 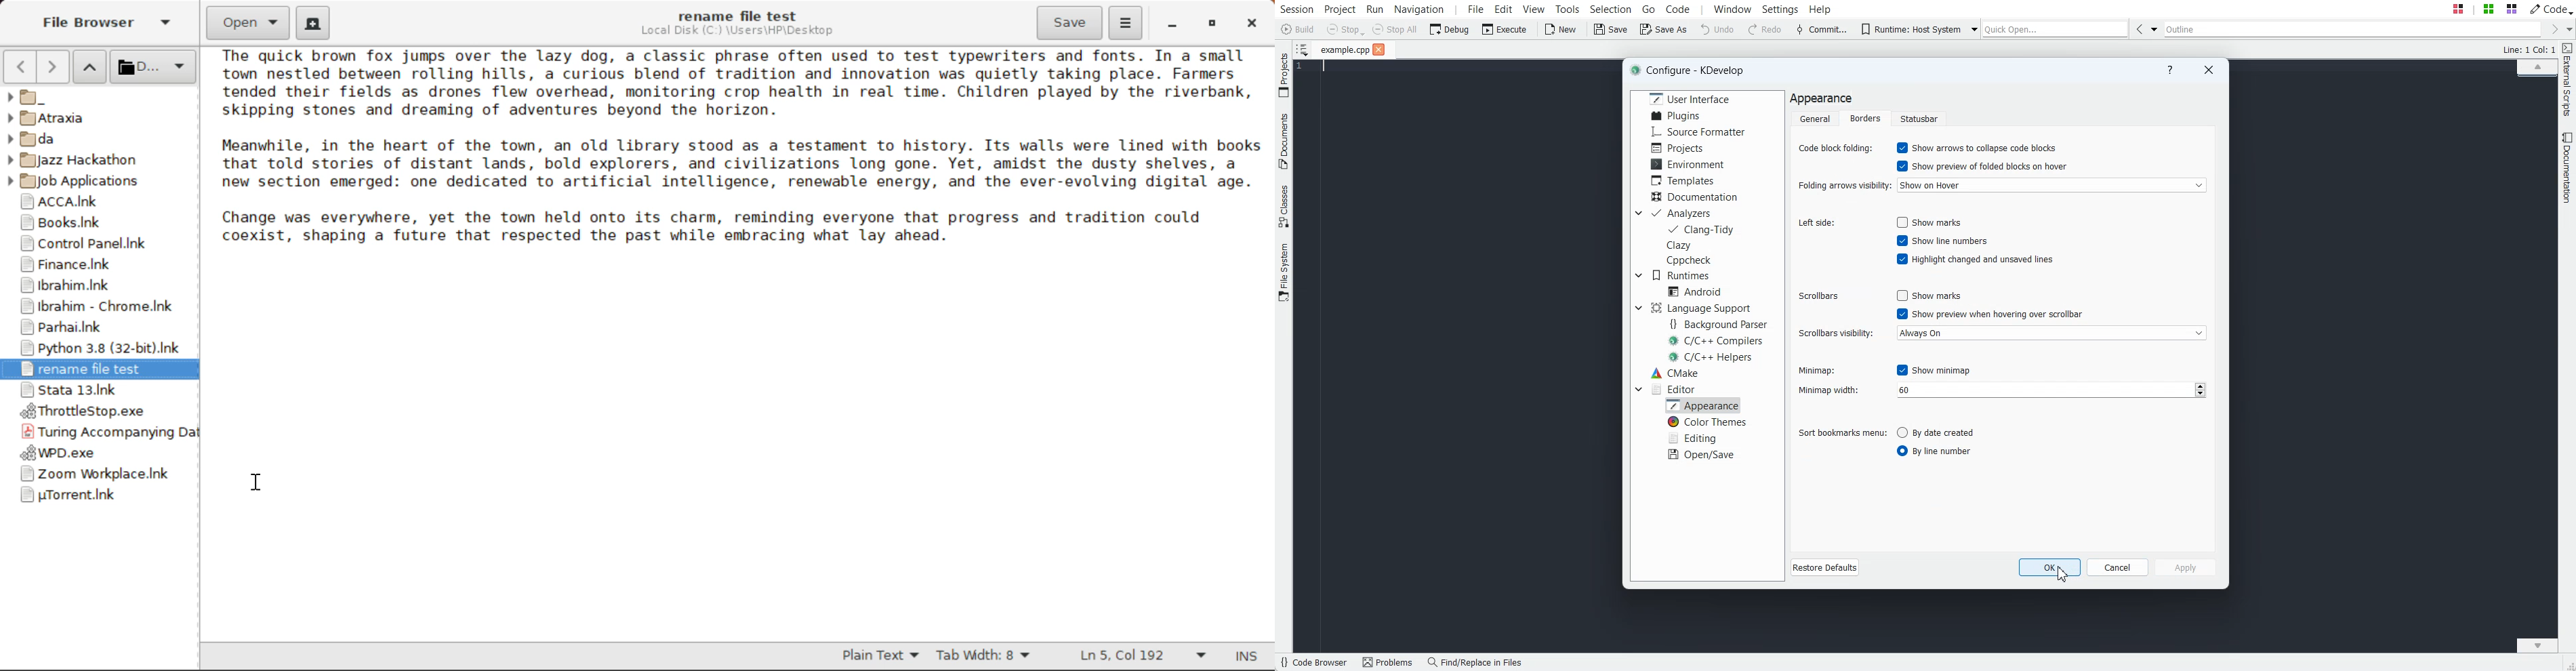 What do you see at coordinates (1842, 187) in the screenshot?
I see `Folding arrows visibility` at bounding box center [1842, 187].